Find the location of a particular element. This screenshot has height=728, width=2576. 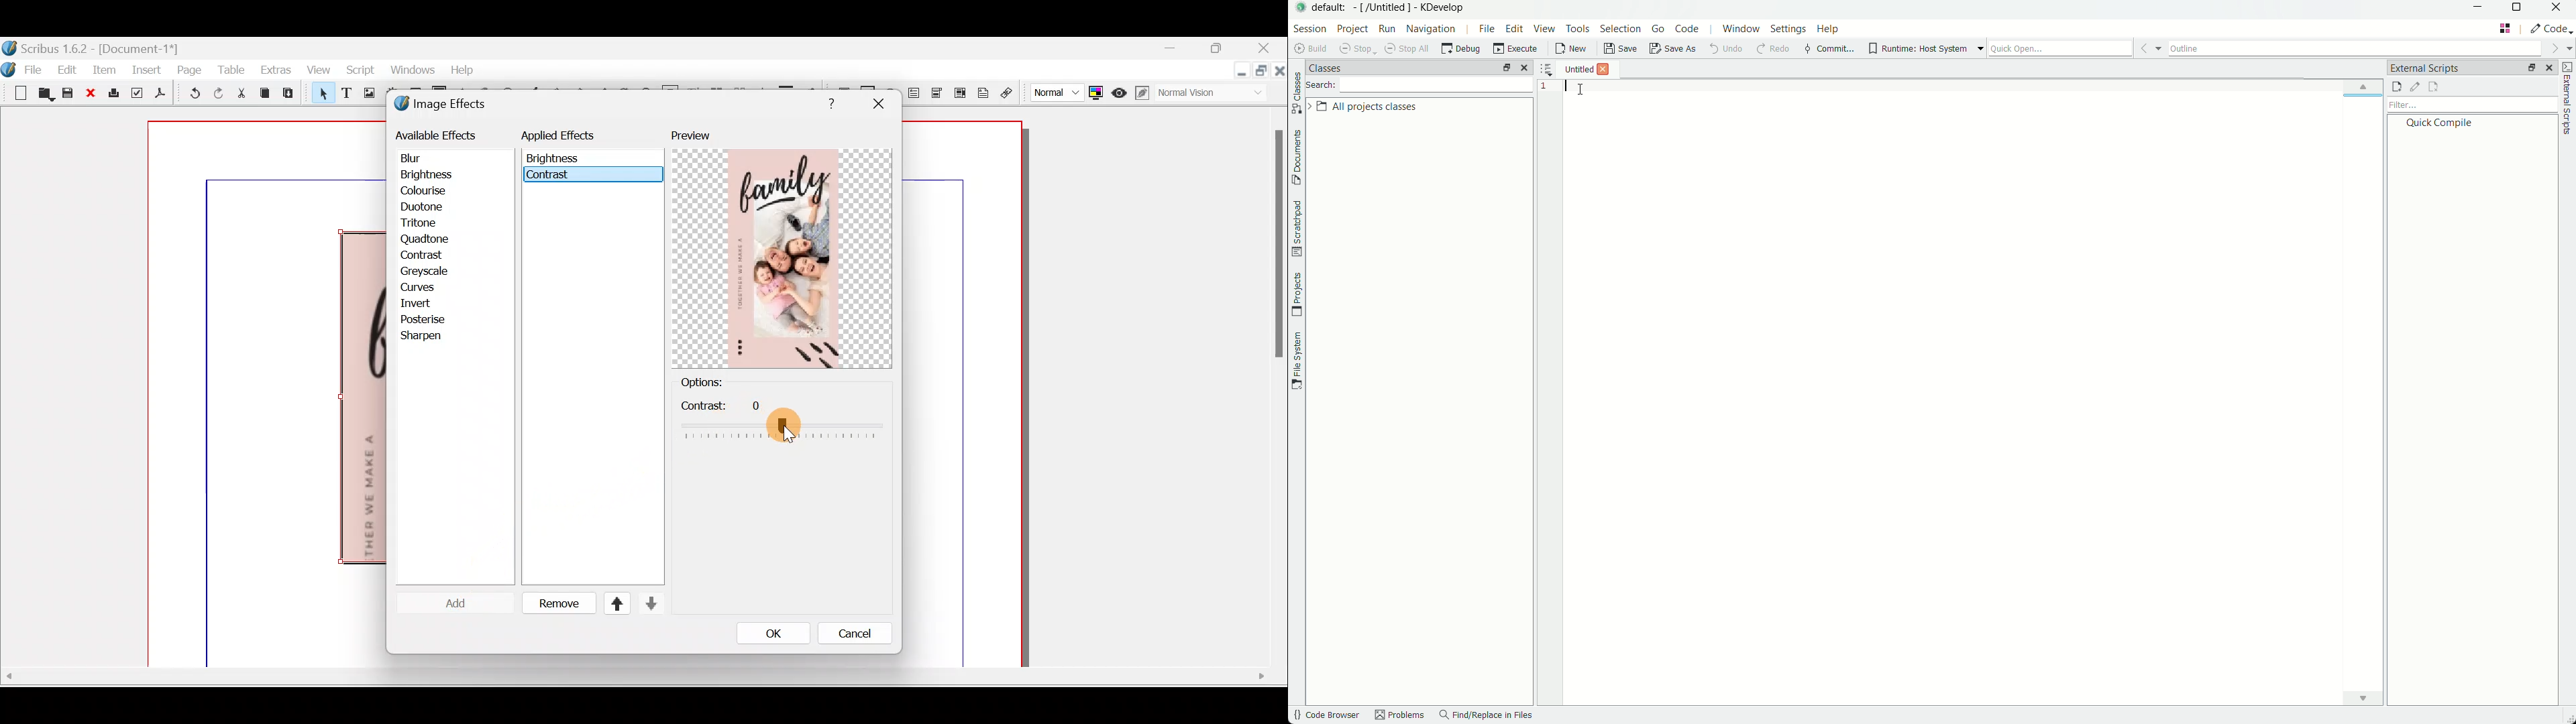

scratchpad is located at coordinates (1296, 229).